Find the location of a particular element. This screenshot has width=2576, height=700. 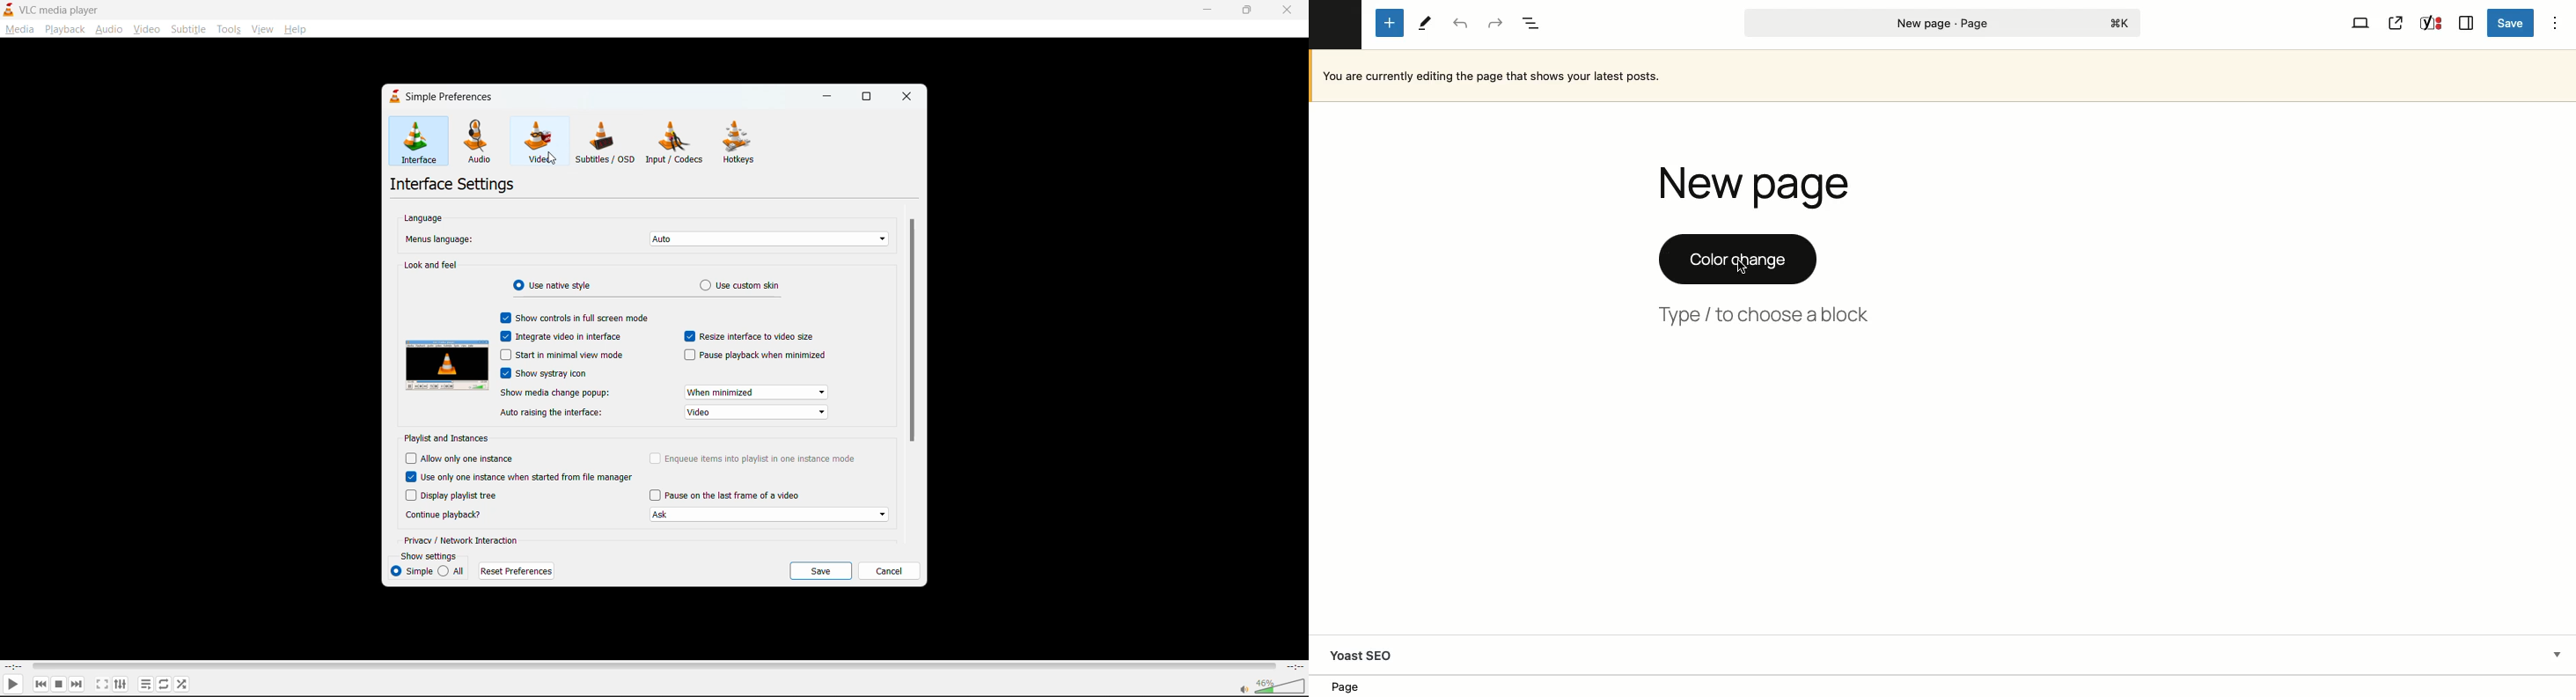

total track time is located at coordinates (1294, 666).